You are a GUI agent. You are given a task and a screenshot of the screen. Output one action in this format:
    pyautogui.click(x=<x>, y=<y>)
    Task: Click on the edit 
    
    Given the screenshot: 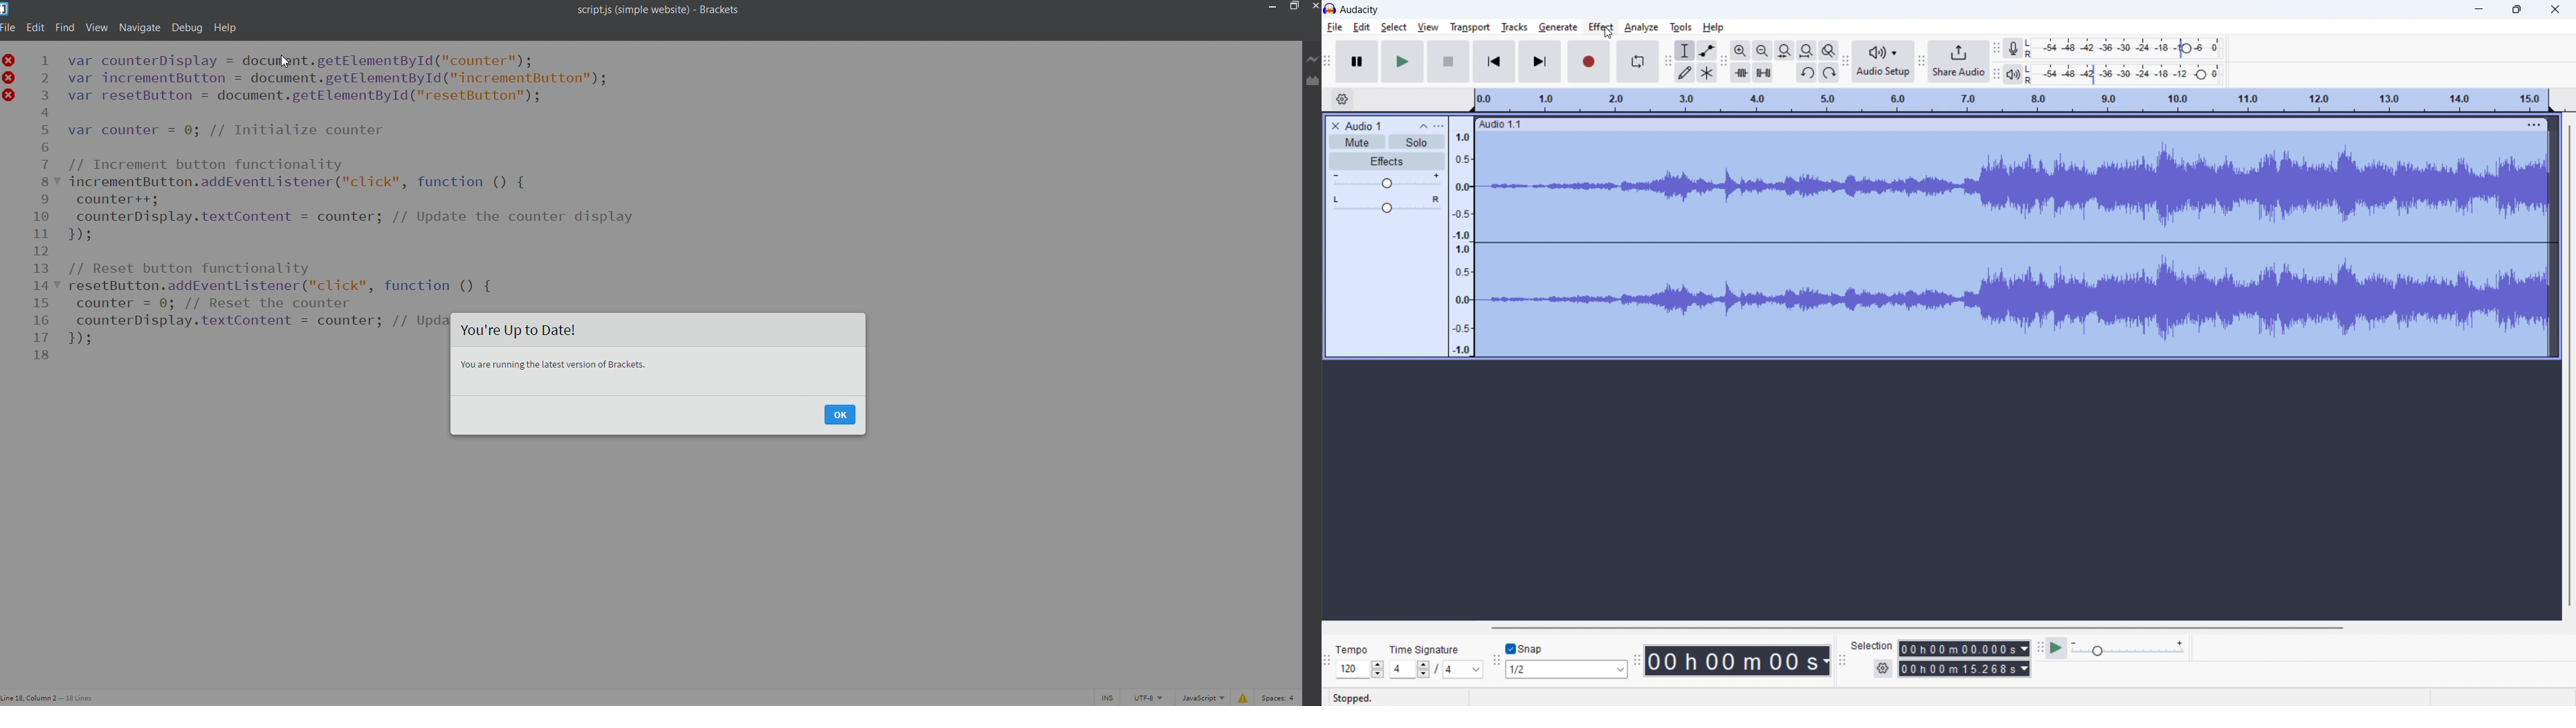 What is the action you would take?
    pyautogui.click(x=35, y=26)
    